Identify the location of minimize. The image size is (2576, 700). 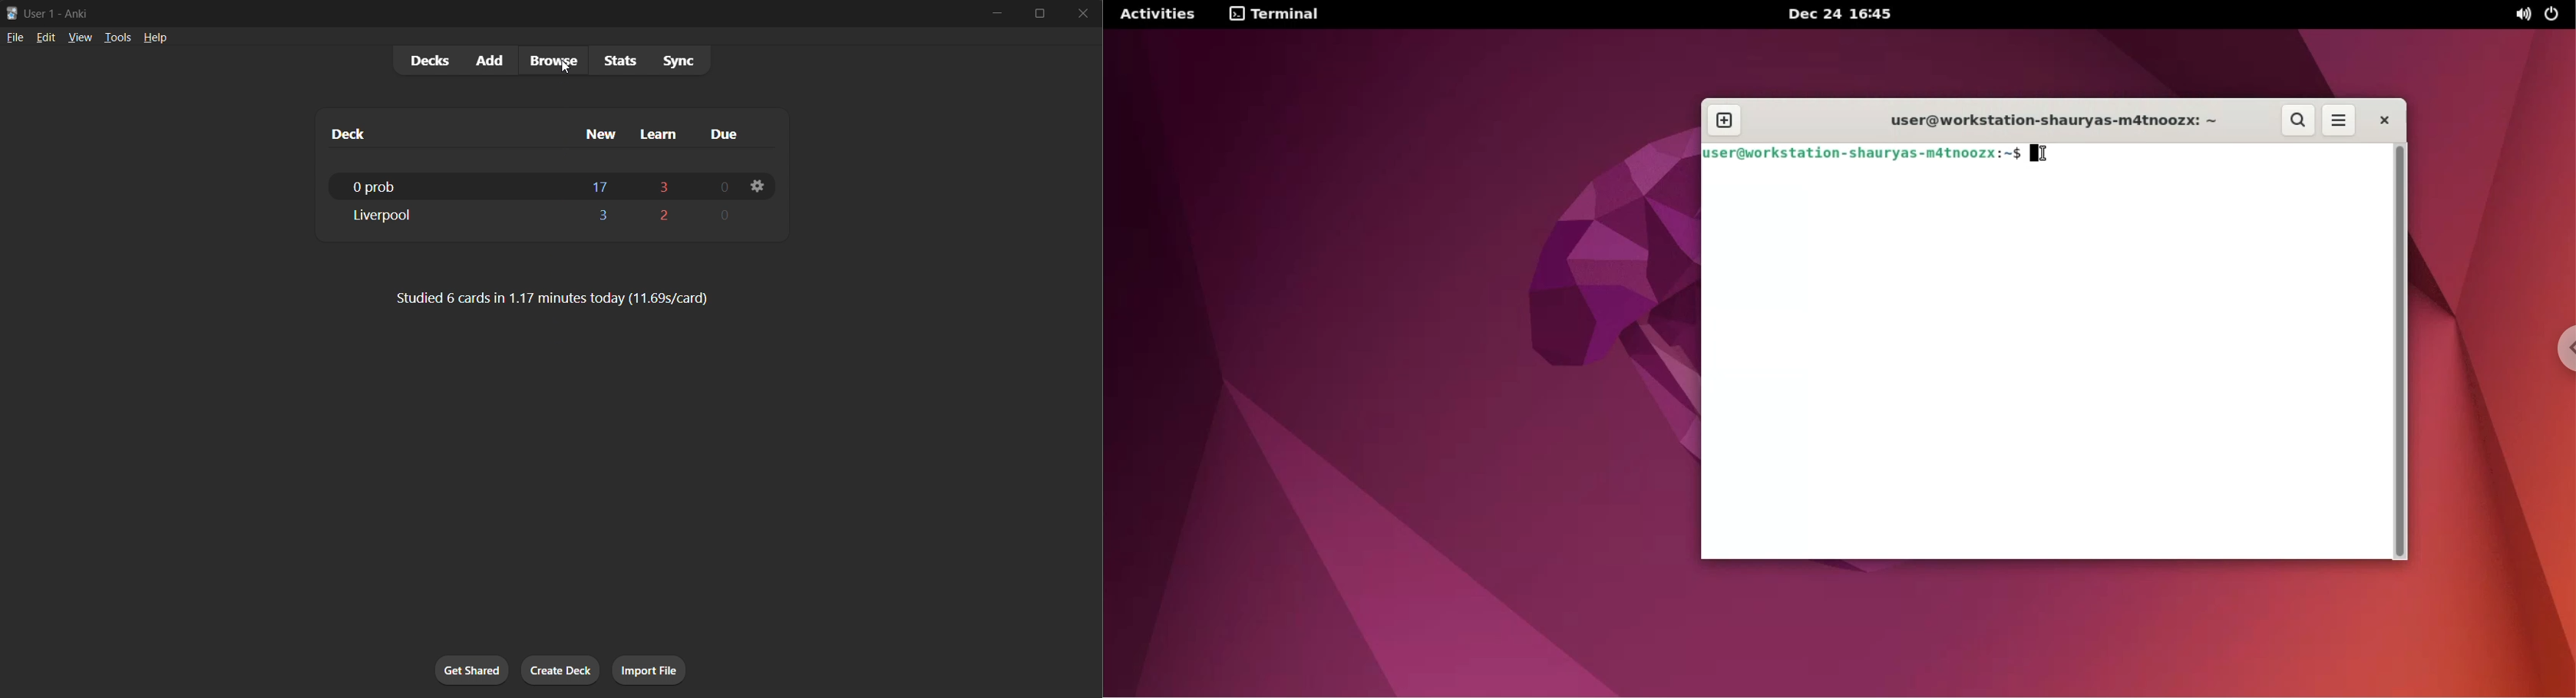
(1001, 13).